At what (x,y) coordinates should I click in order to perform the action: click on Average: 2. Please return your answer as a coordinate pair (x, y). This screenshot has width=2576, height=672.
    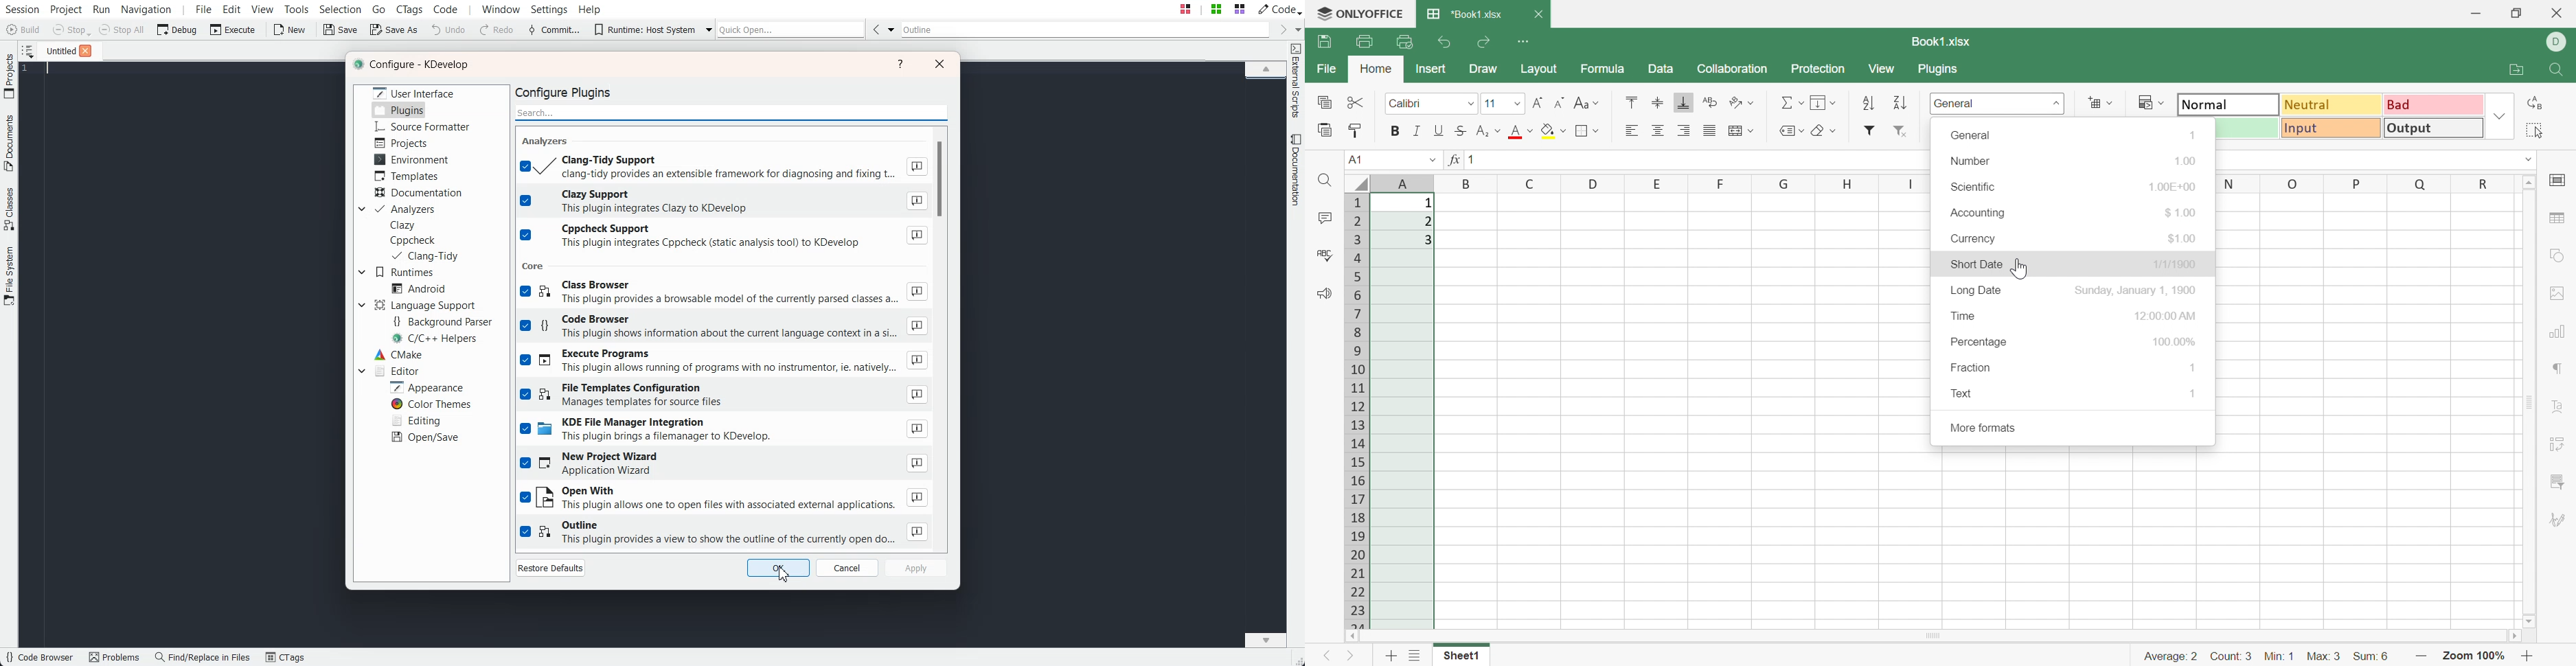
    Looking at the image, I should click on (2171, 656).